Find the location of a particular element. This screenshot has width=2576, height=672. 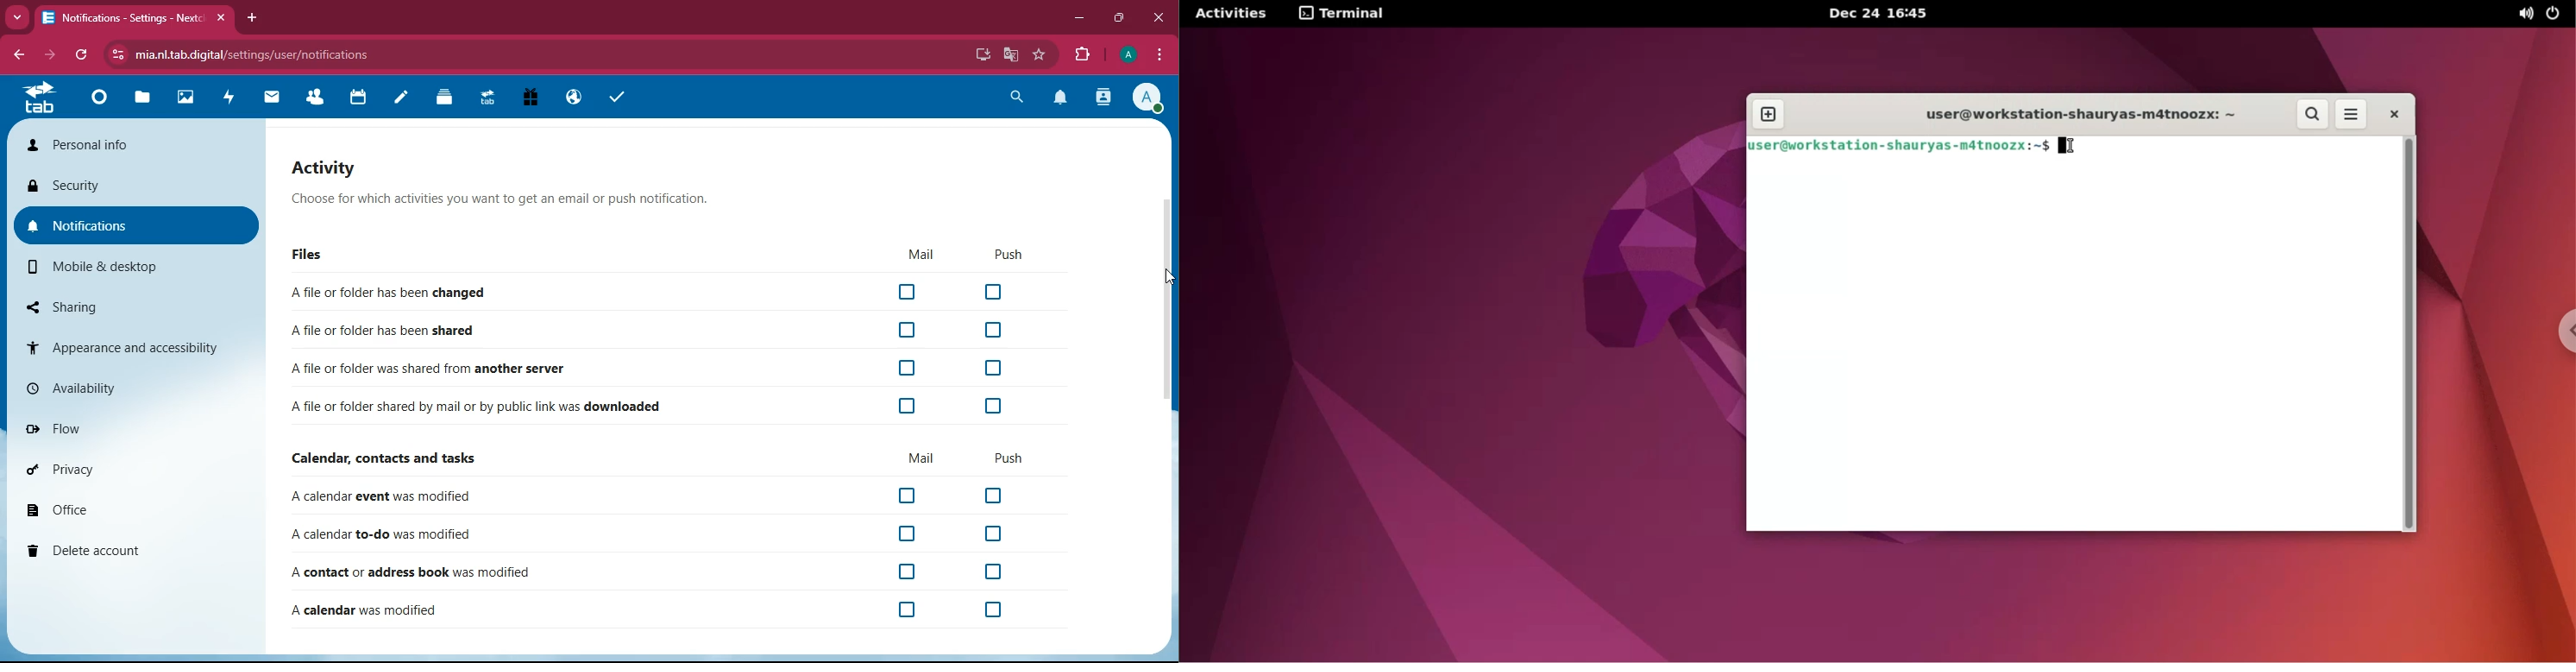

personal info is located at coordinates (138, 144).